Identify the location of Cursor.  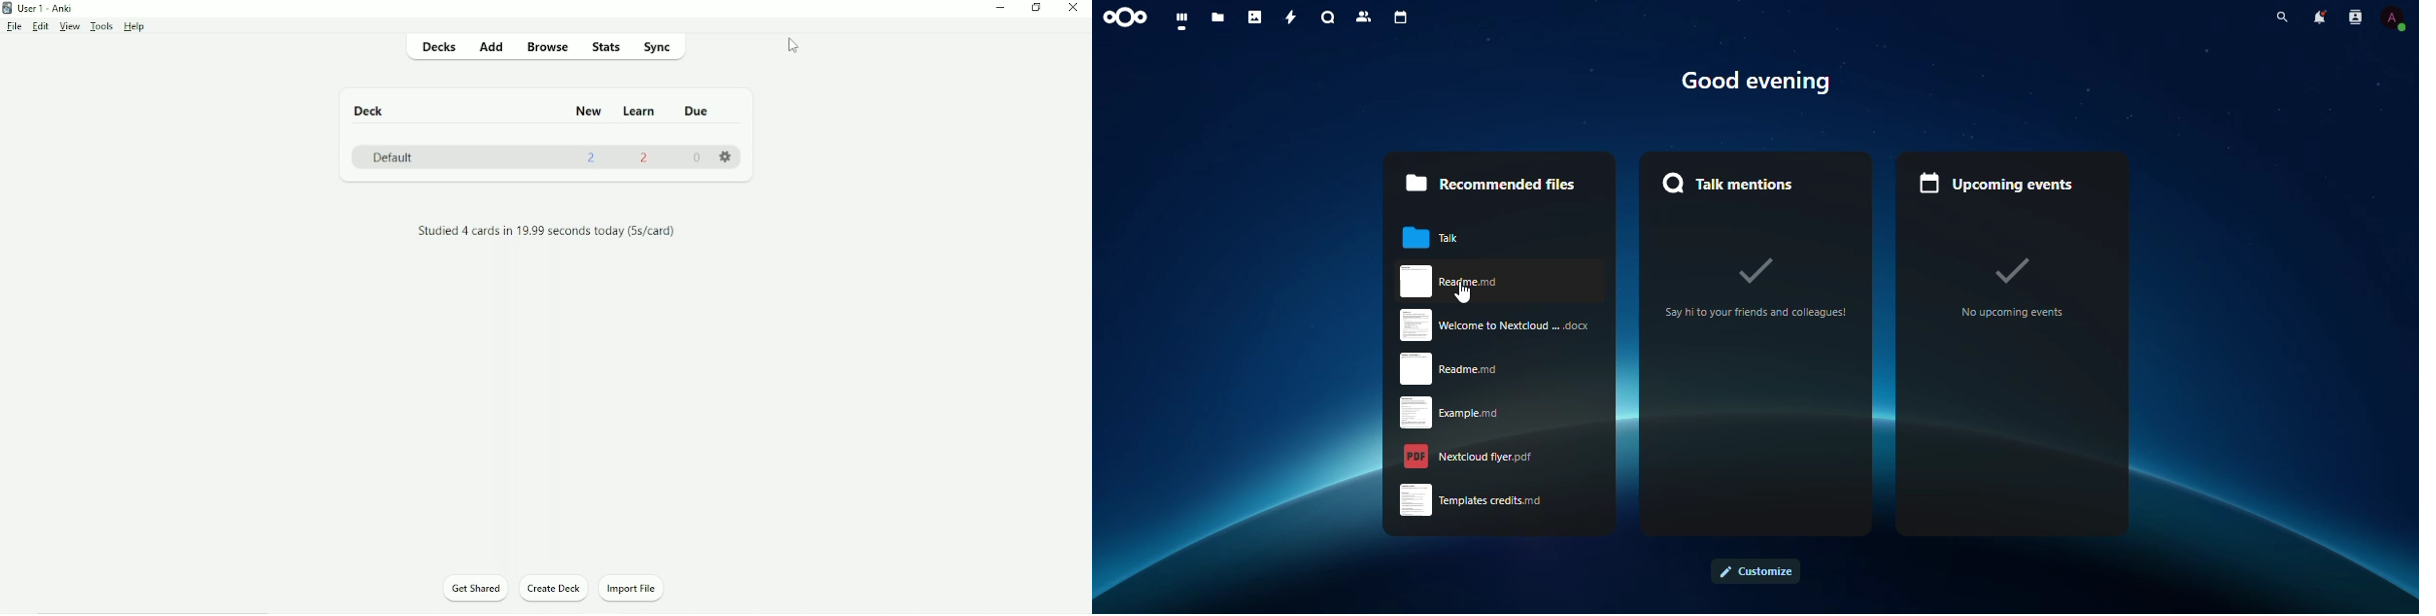
(1463, 292).